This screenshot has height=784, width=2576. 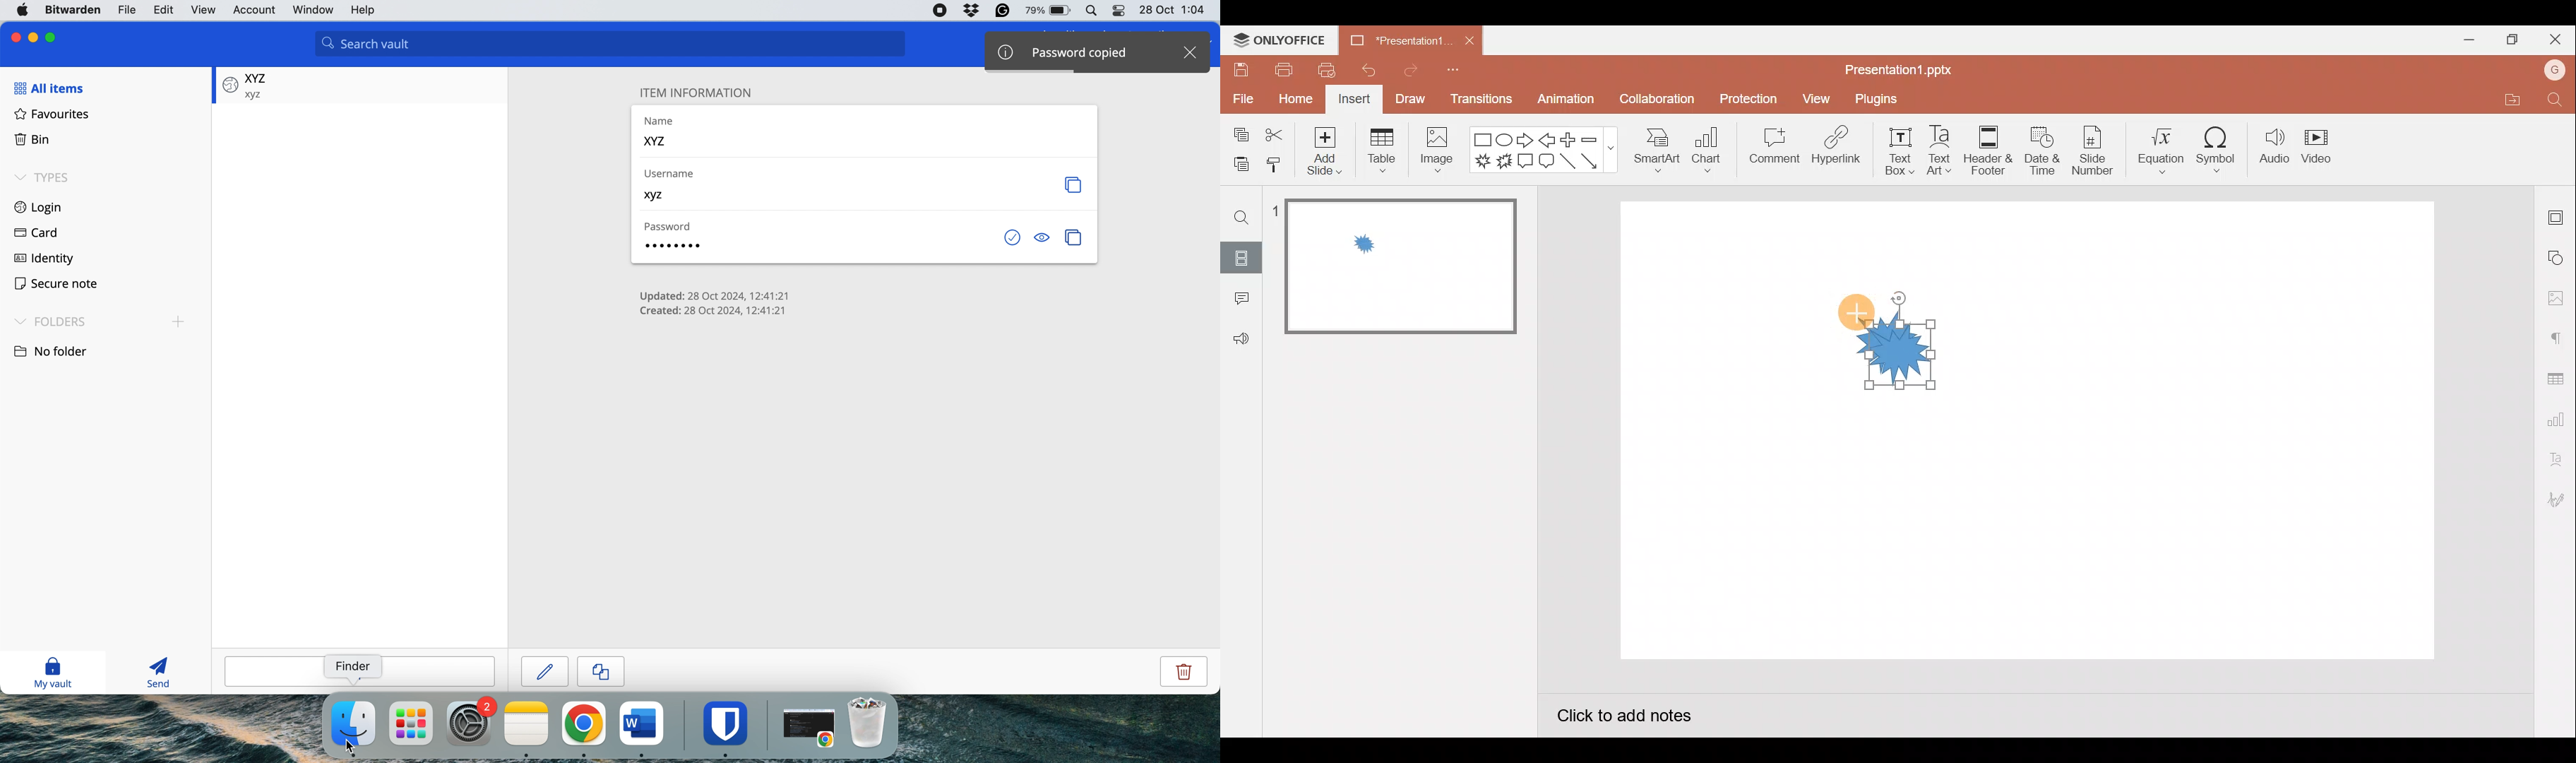 What do you see at coordinates (1876, 96) in the screenshot?
I see `Plugins` at bounding box center [1876, 96].